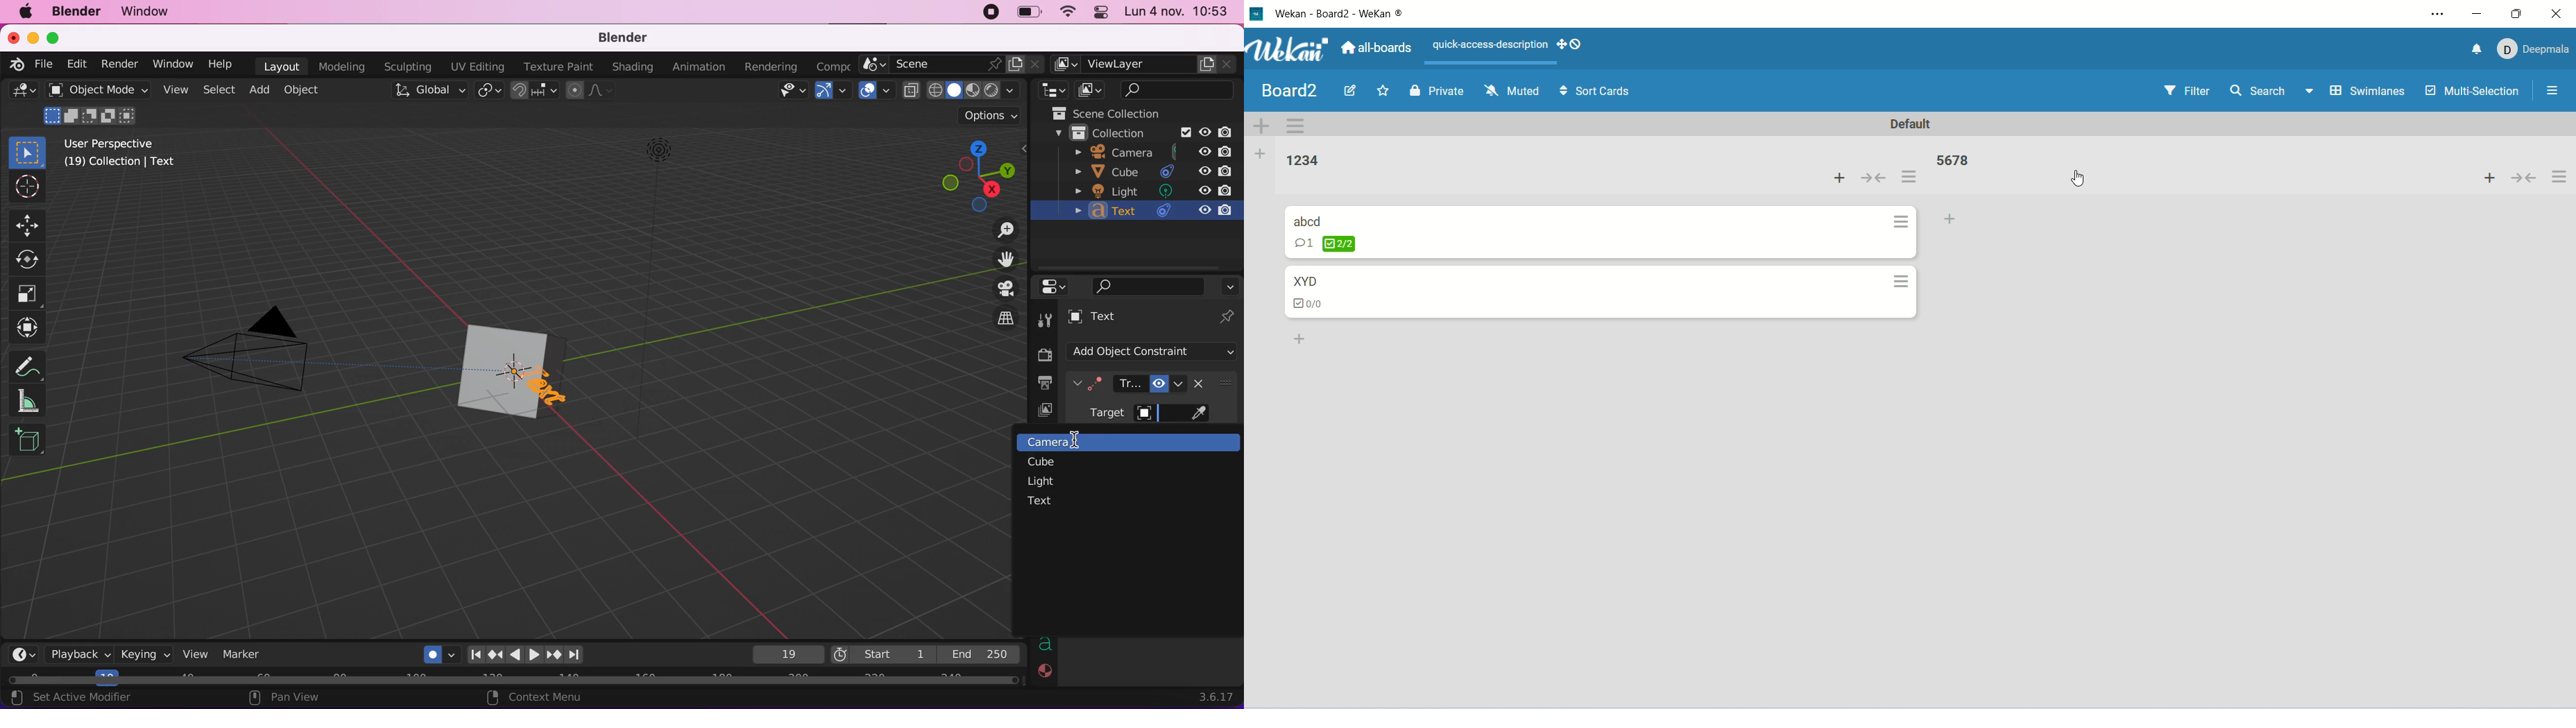 This screenshot has width=2576, height=728. I want to click on reproduction bar, so click(531, 655).